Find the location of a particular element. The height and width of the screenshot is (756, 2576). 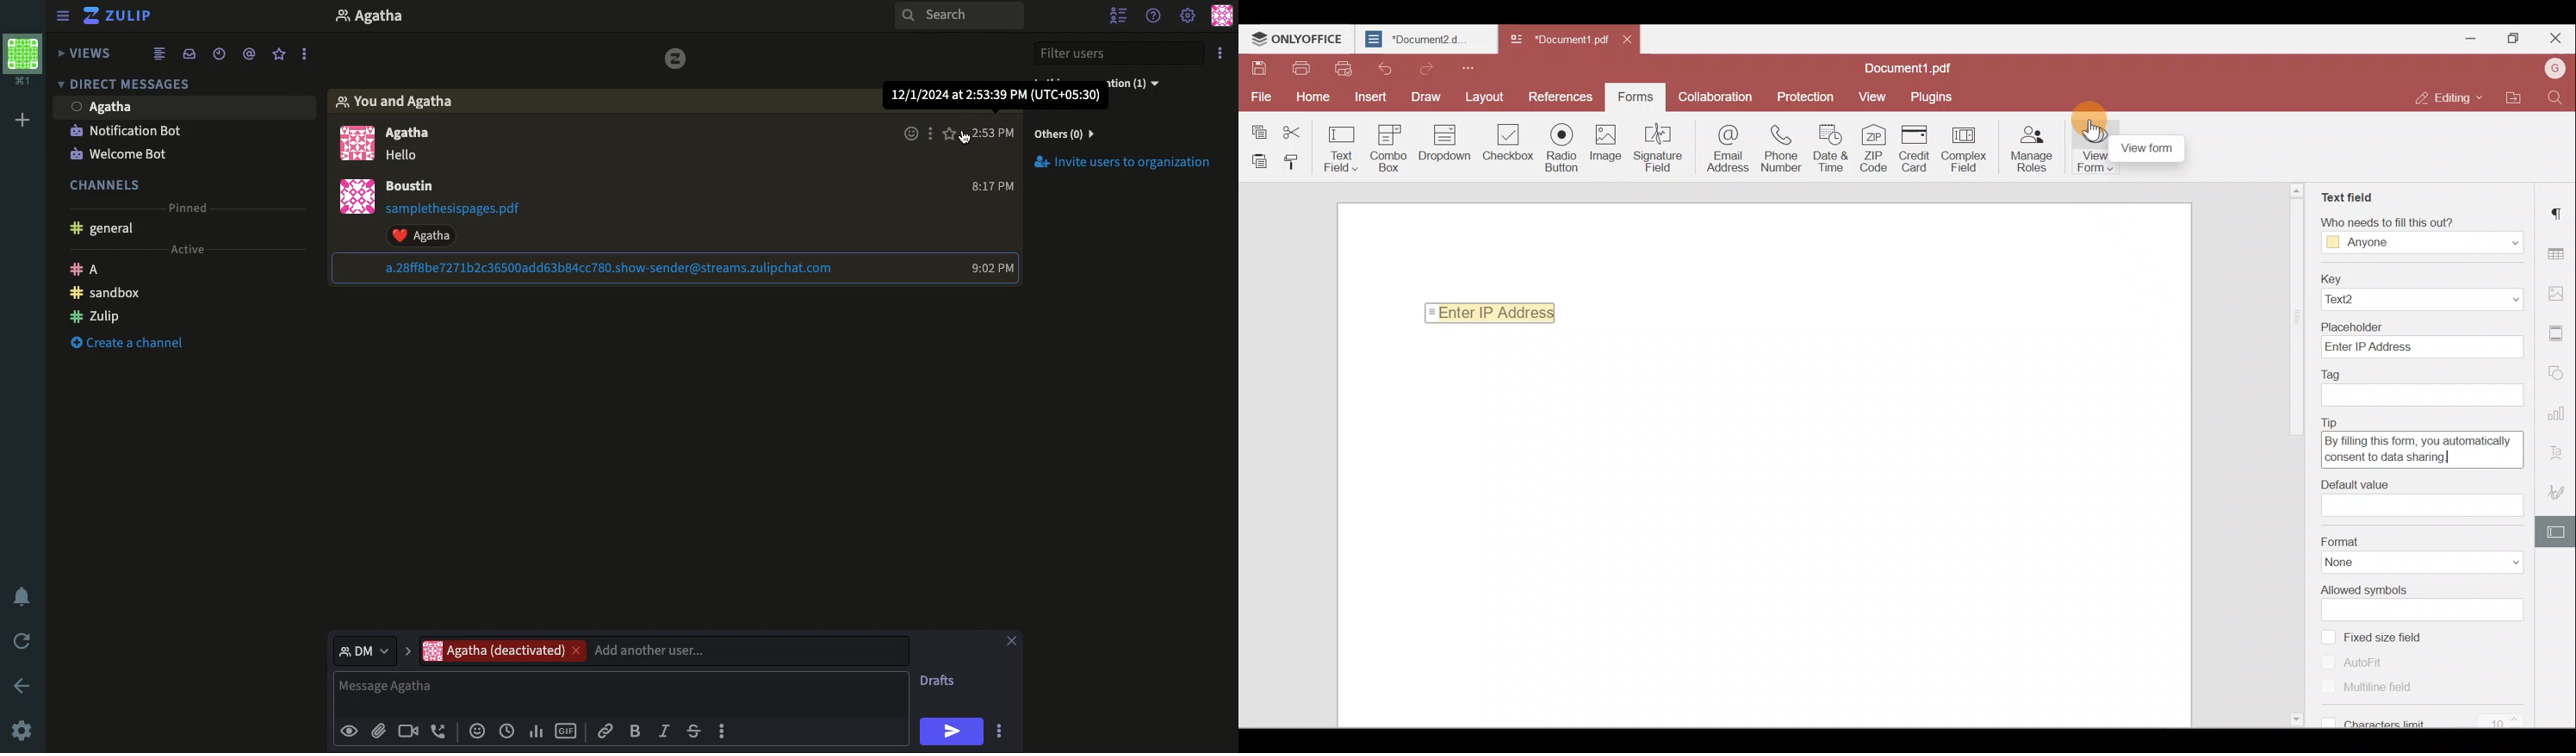

Text2 is located at coordinates (2362, 300).